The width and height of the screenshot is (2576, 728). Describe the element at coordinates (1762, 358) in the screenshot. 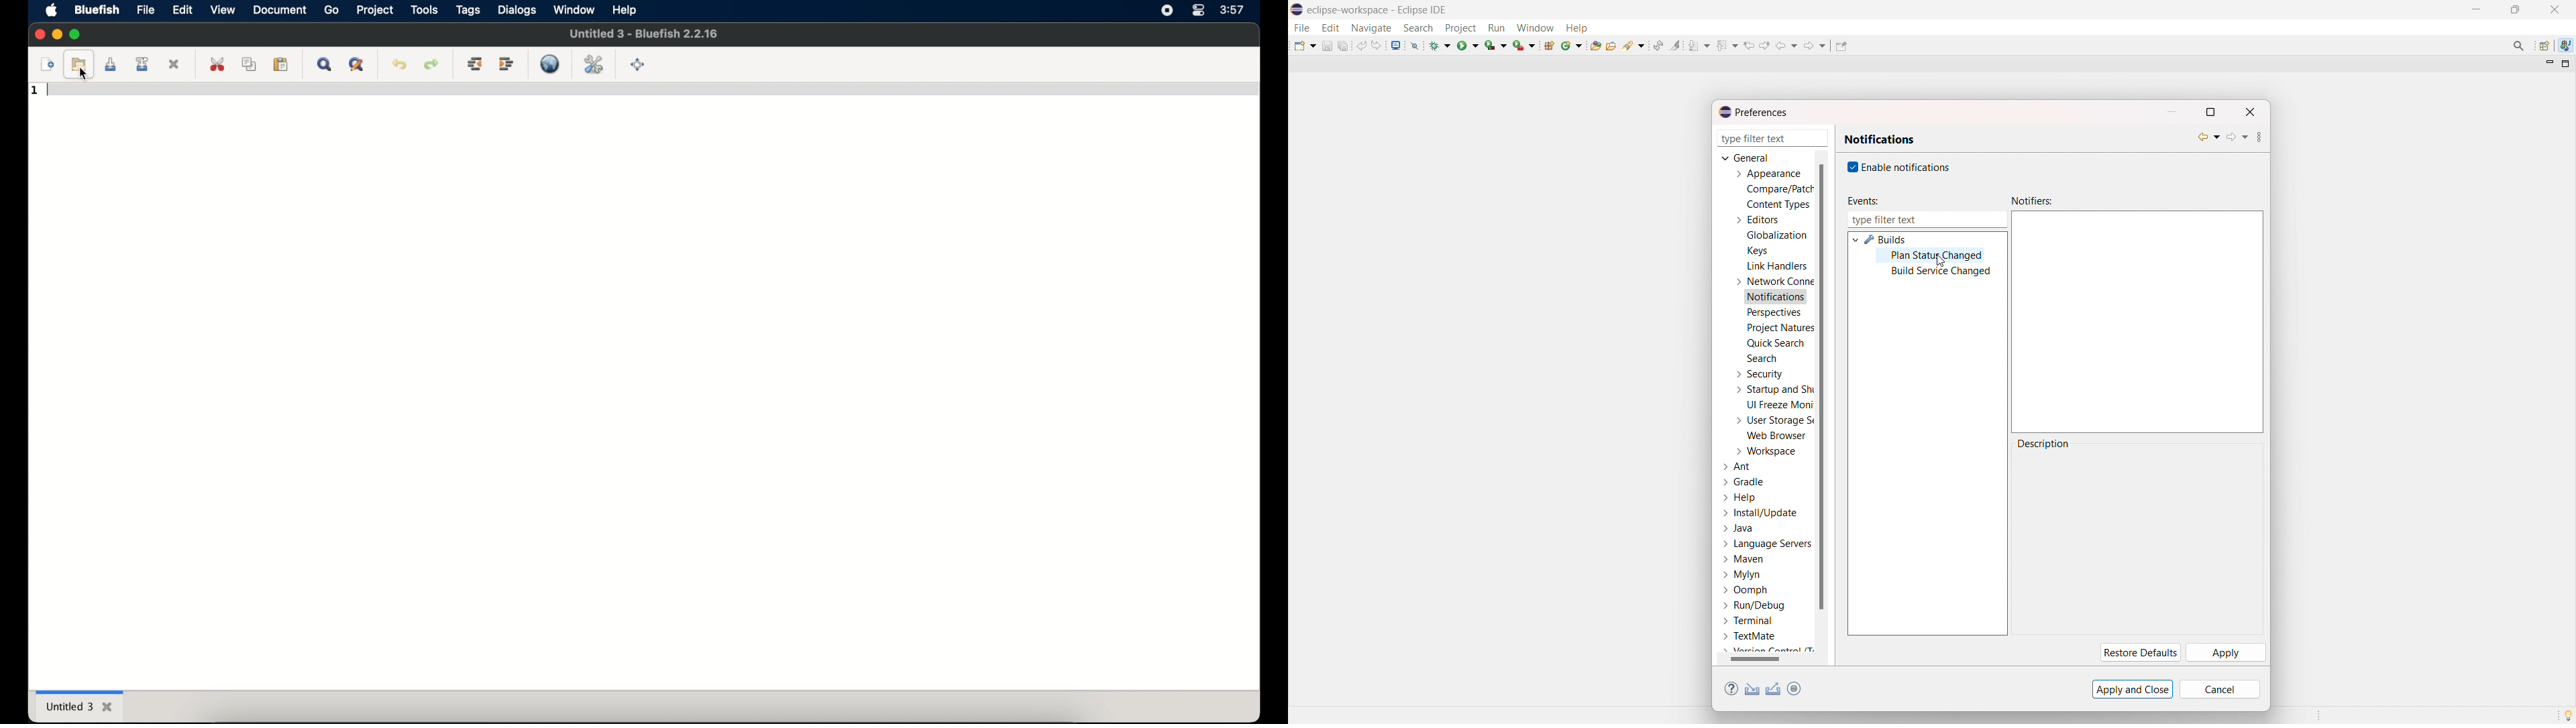

I see `search` at that location.